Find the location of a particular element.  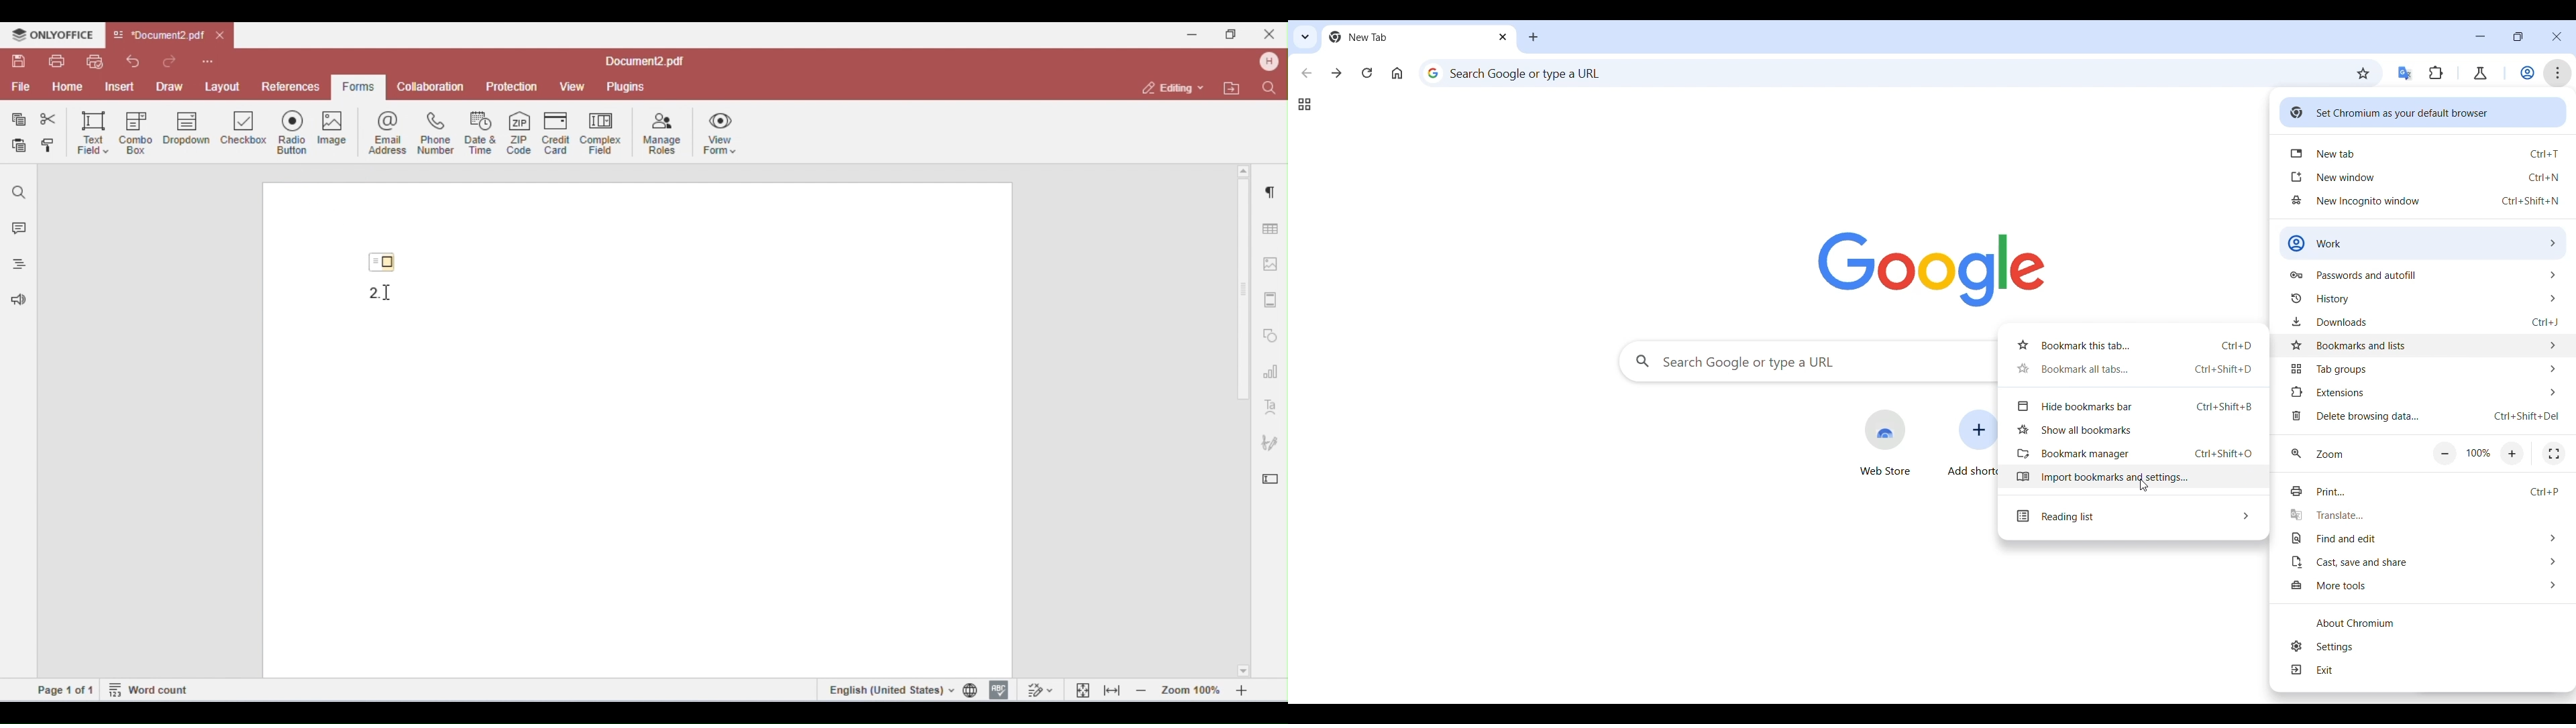

Cursor clicking on Import bookmarks and settings is located at coordinates (2144, 485).